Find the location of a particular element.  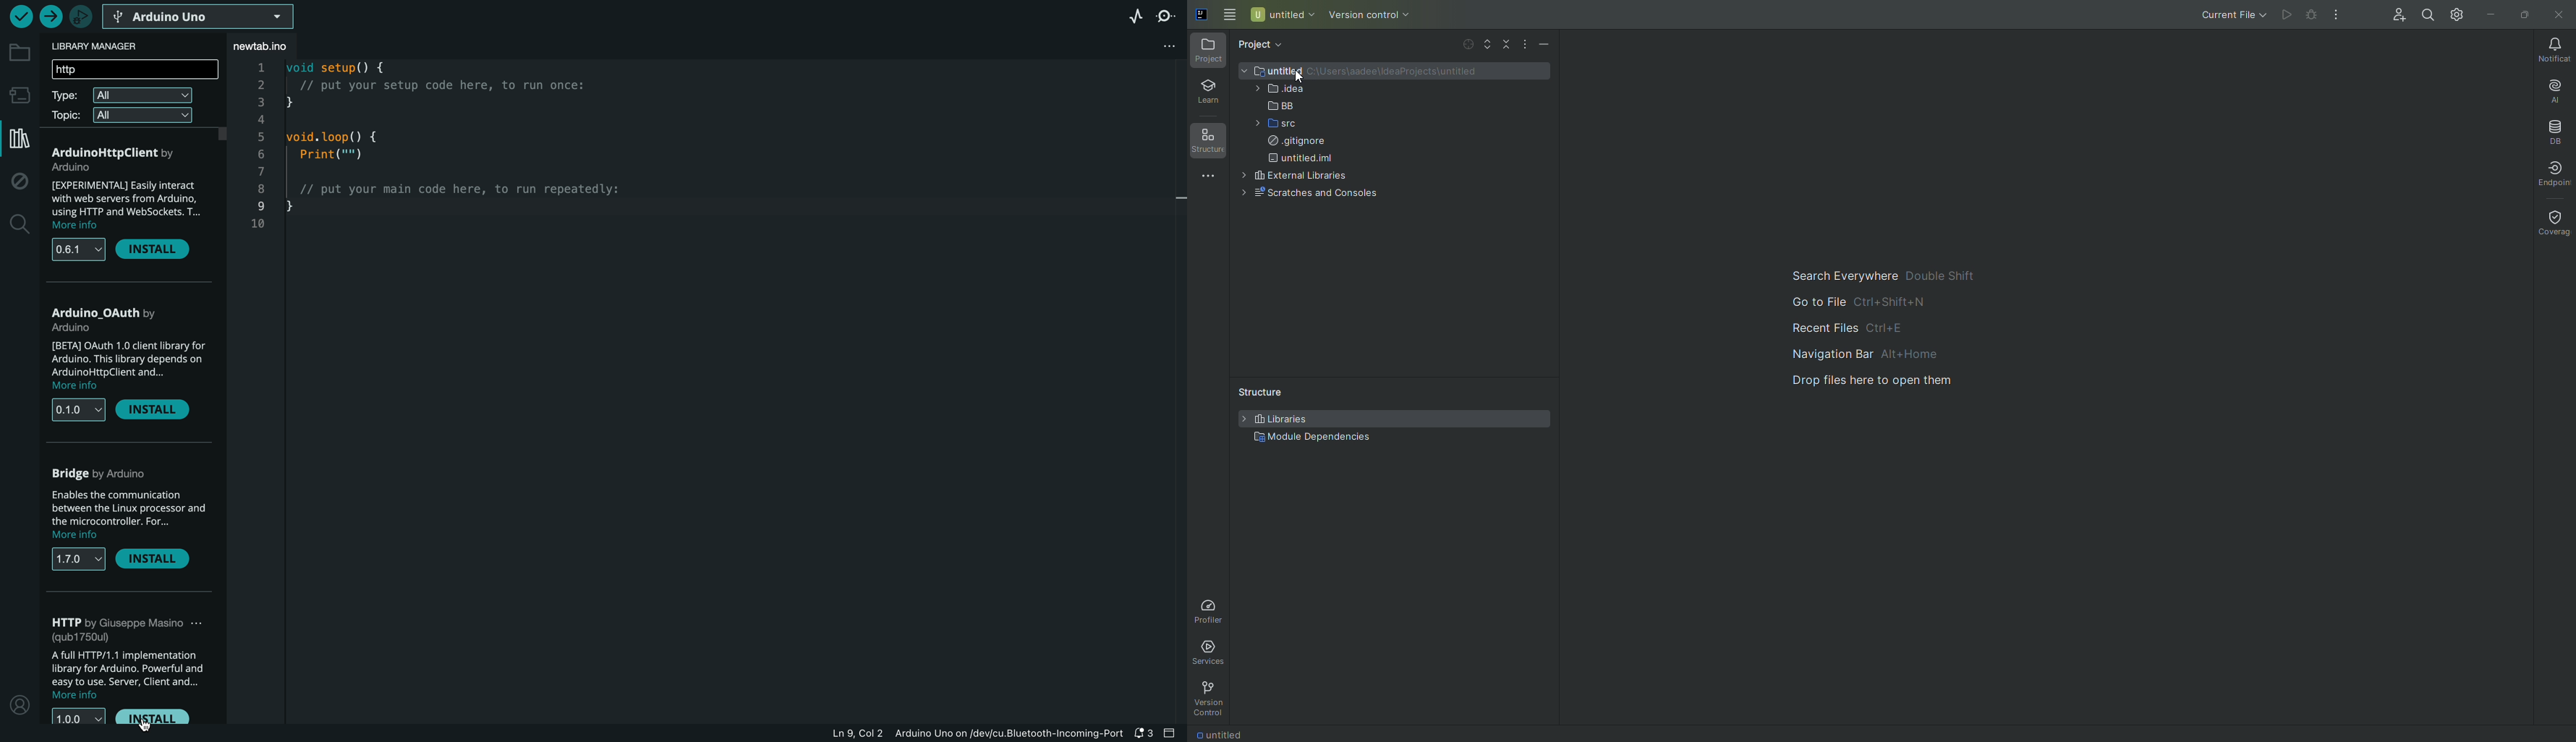

.idea is located at coordinates (1279, 90).